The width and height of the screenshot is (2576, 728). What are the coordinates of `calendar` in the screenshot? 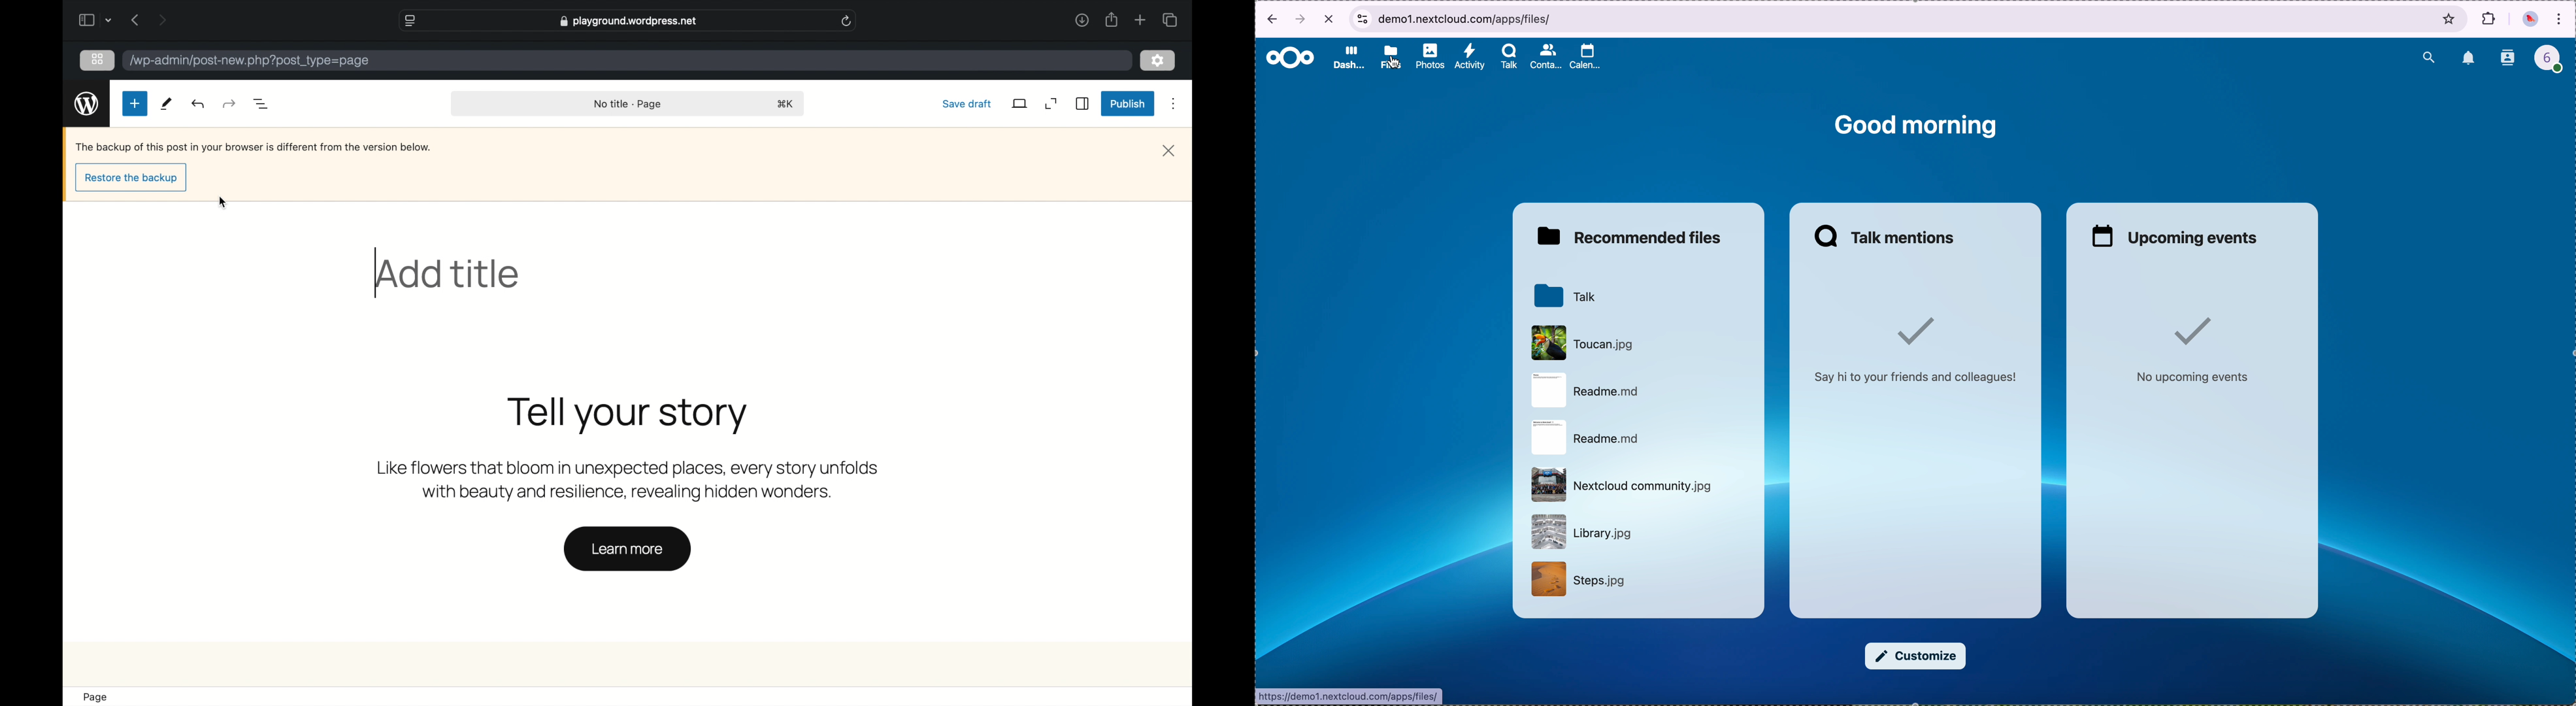 It's located at (1587, 59).